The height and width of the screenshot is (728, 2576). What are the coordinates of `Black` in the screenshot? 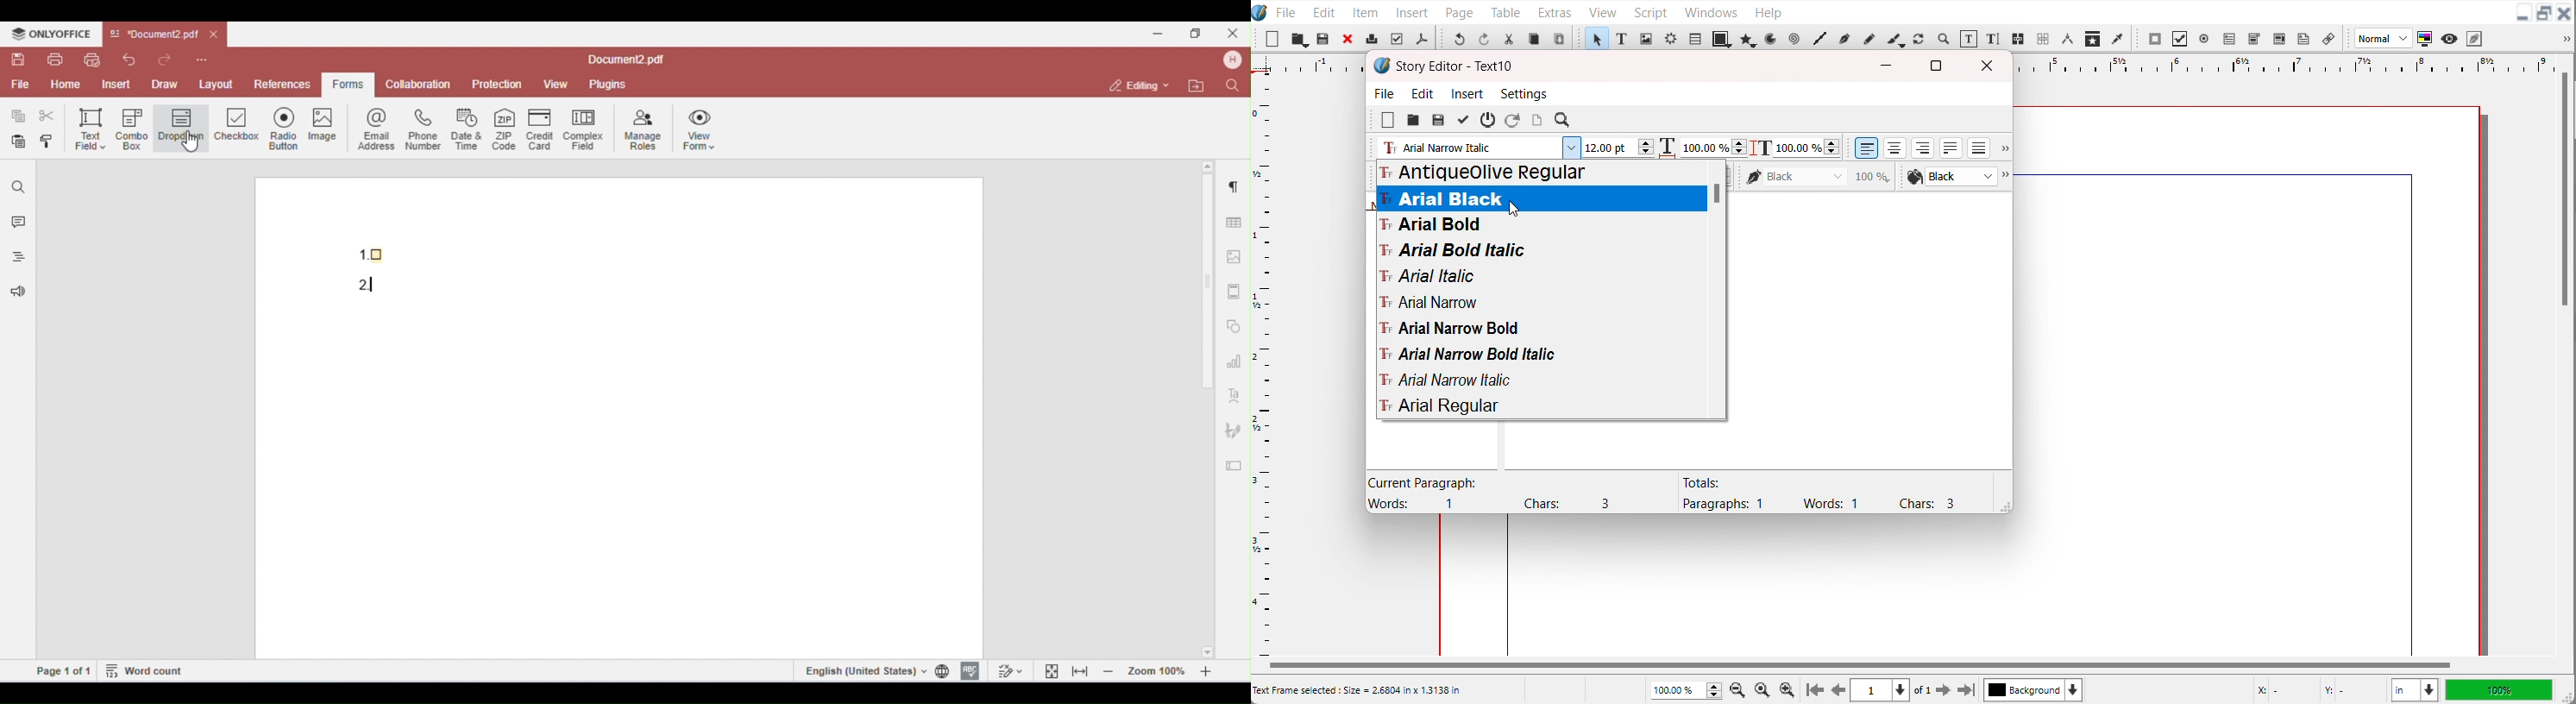 It's located at (1819, 176).